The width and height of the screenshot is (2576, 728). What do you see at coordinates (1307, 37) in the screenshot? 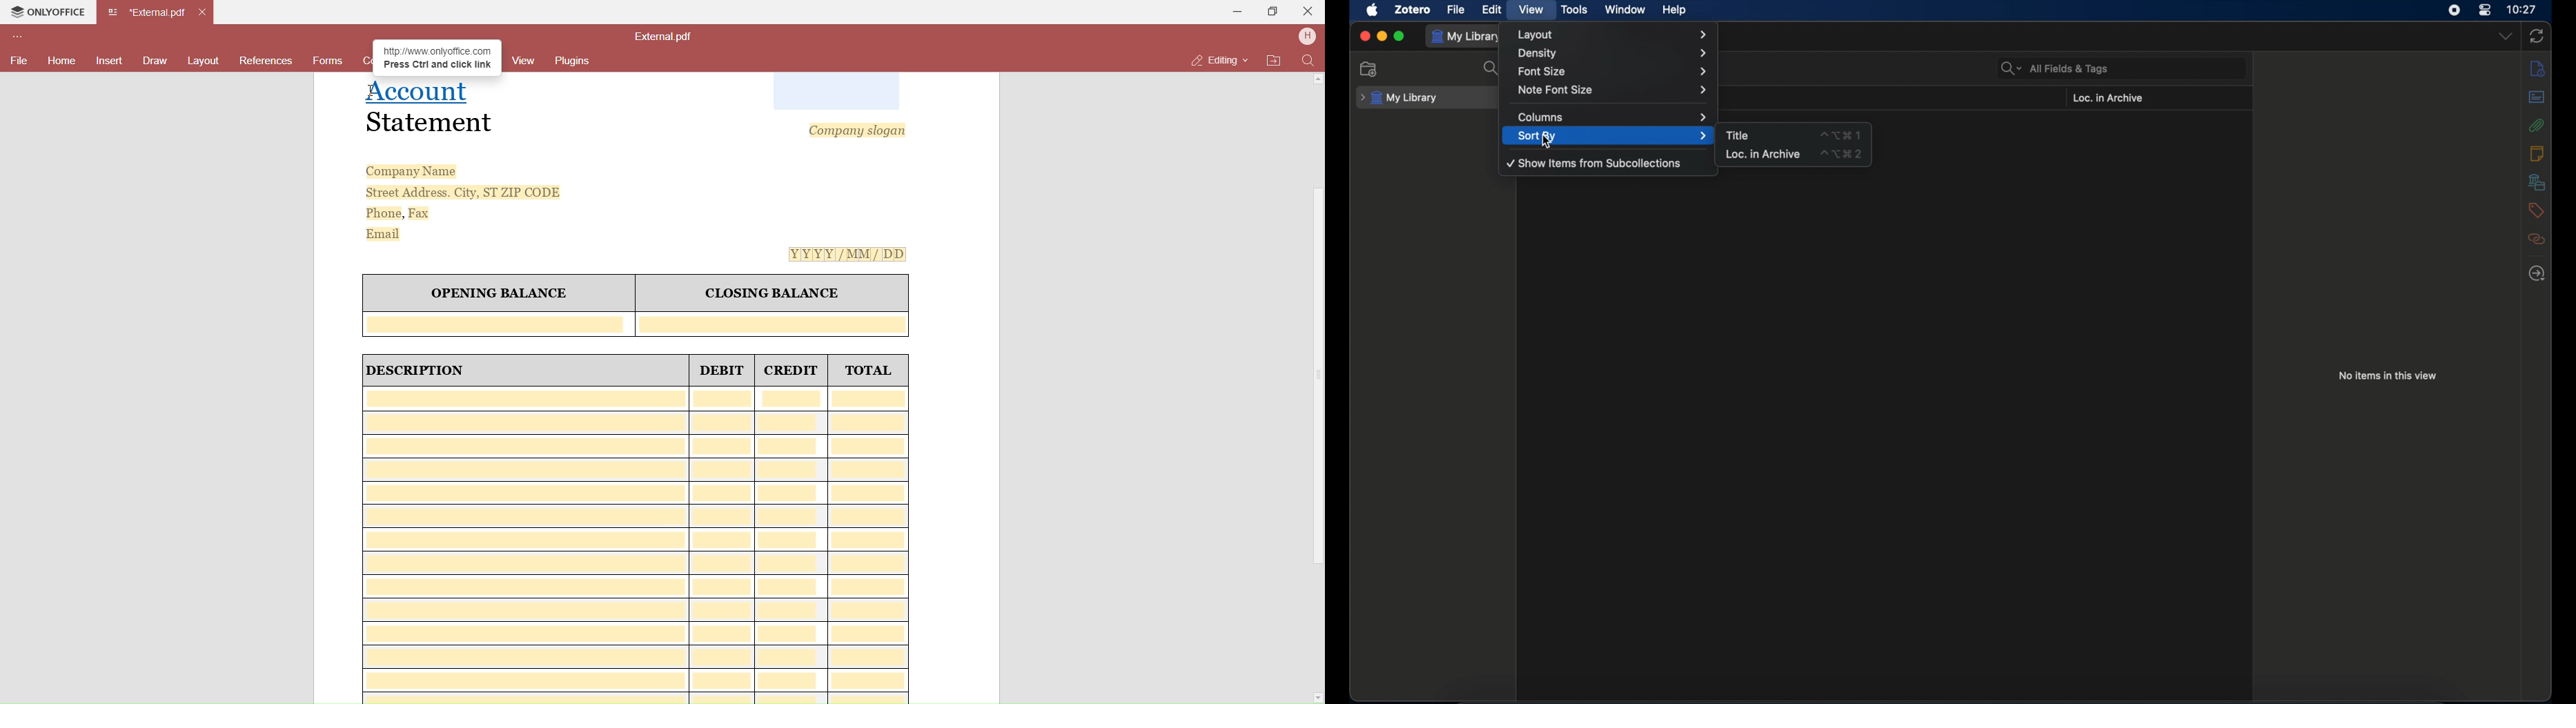
I see `User` at bounding box center [1307, 37].